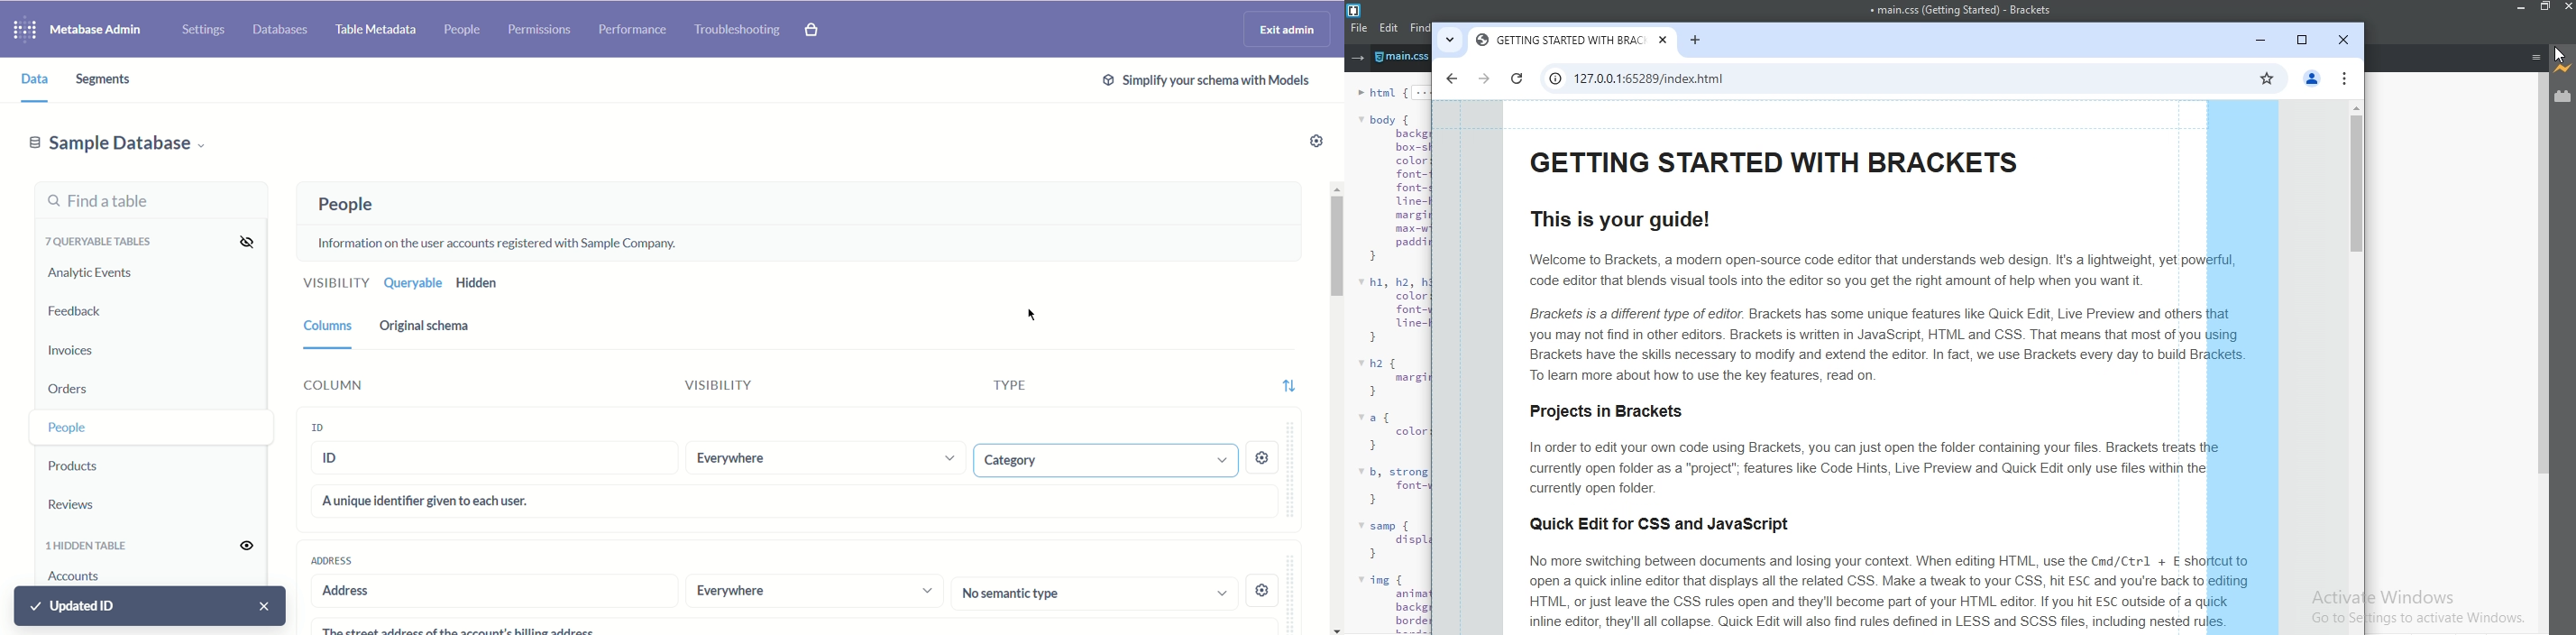 The height and width of the screenshot is (644, 2576). I want to click on information on the user accounts registered with sample company, so click(505, 241).